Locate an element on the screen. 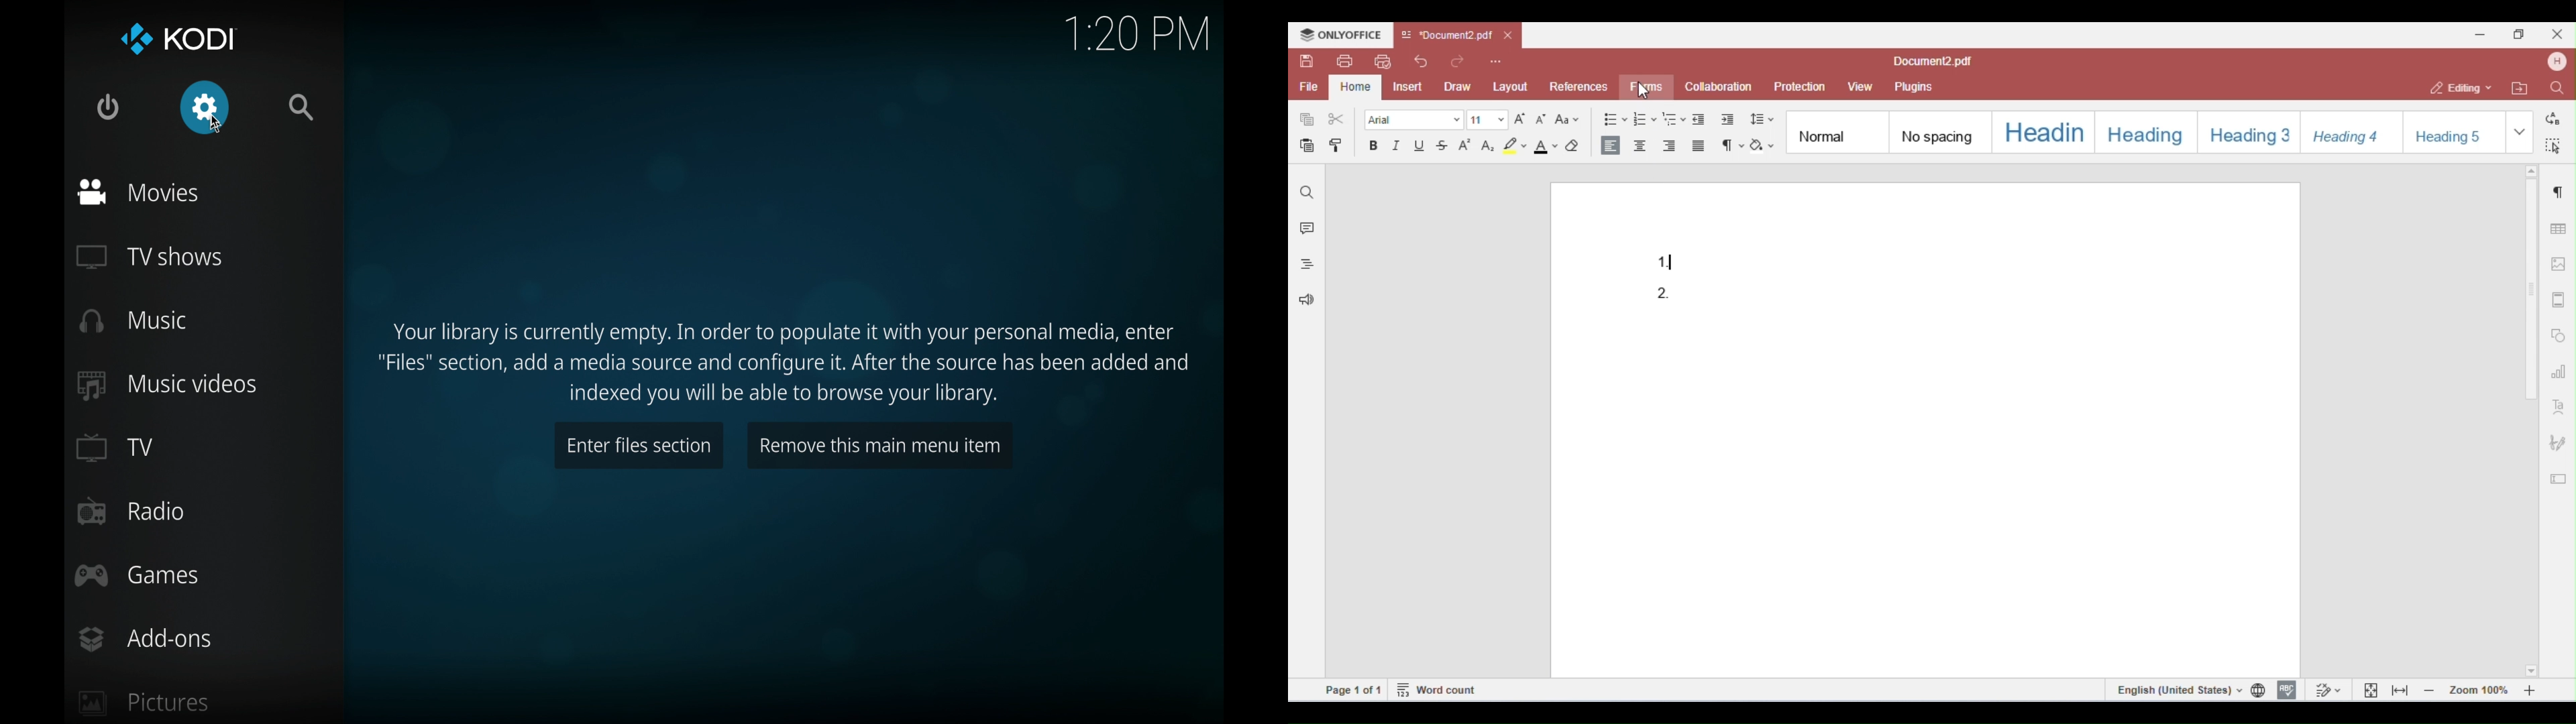 The height and width of the screenshot is (728, 2576). add-ons is located at coordinates (146, 640).